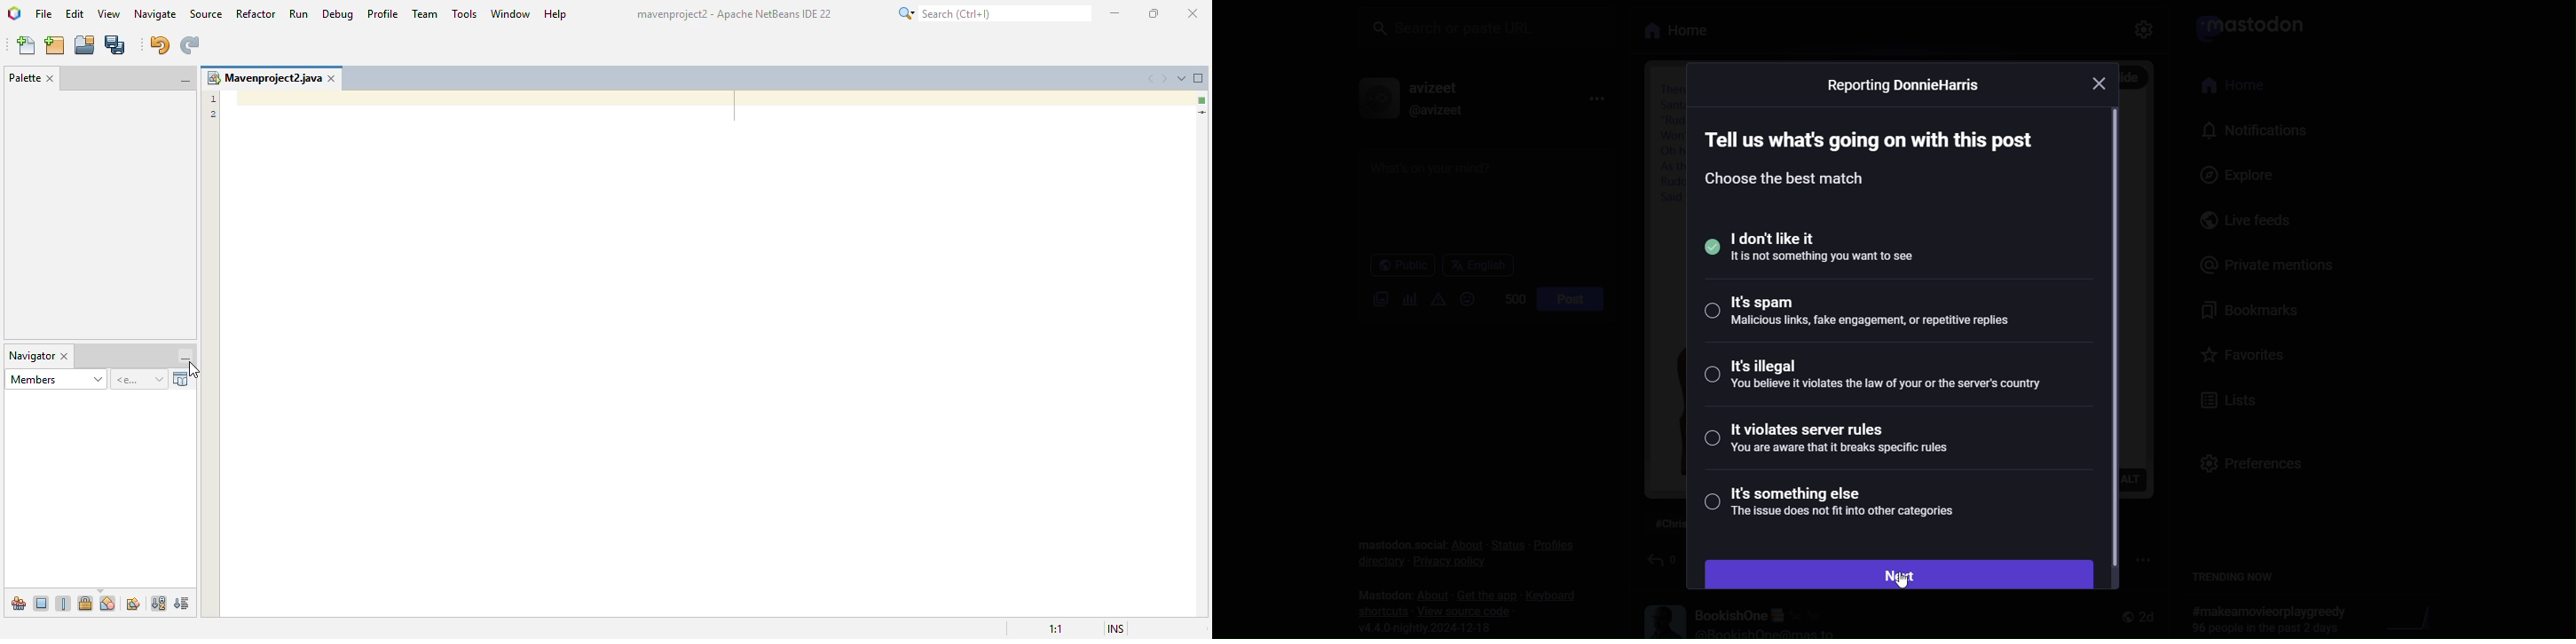 The image size is (2576, 644). Describe the element at coordinates (43, 13) in the screenshot. I see `file` at that location.